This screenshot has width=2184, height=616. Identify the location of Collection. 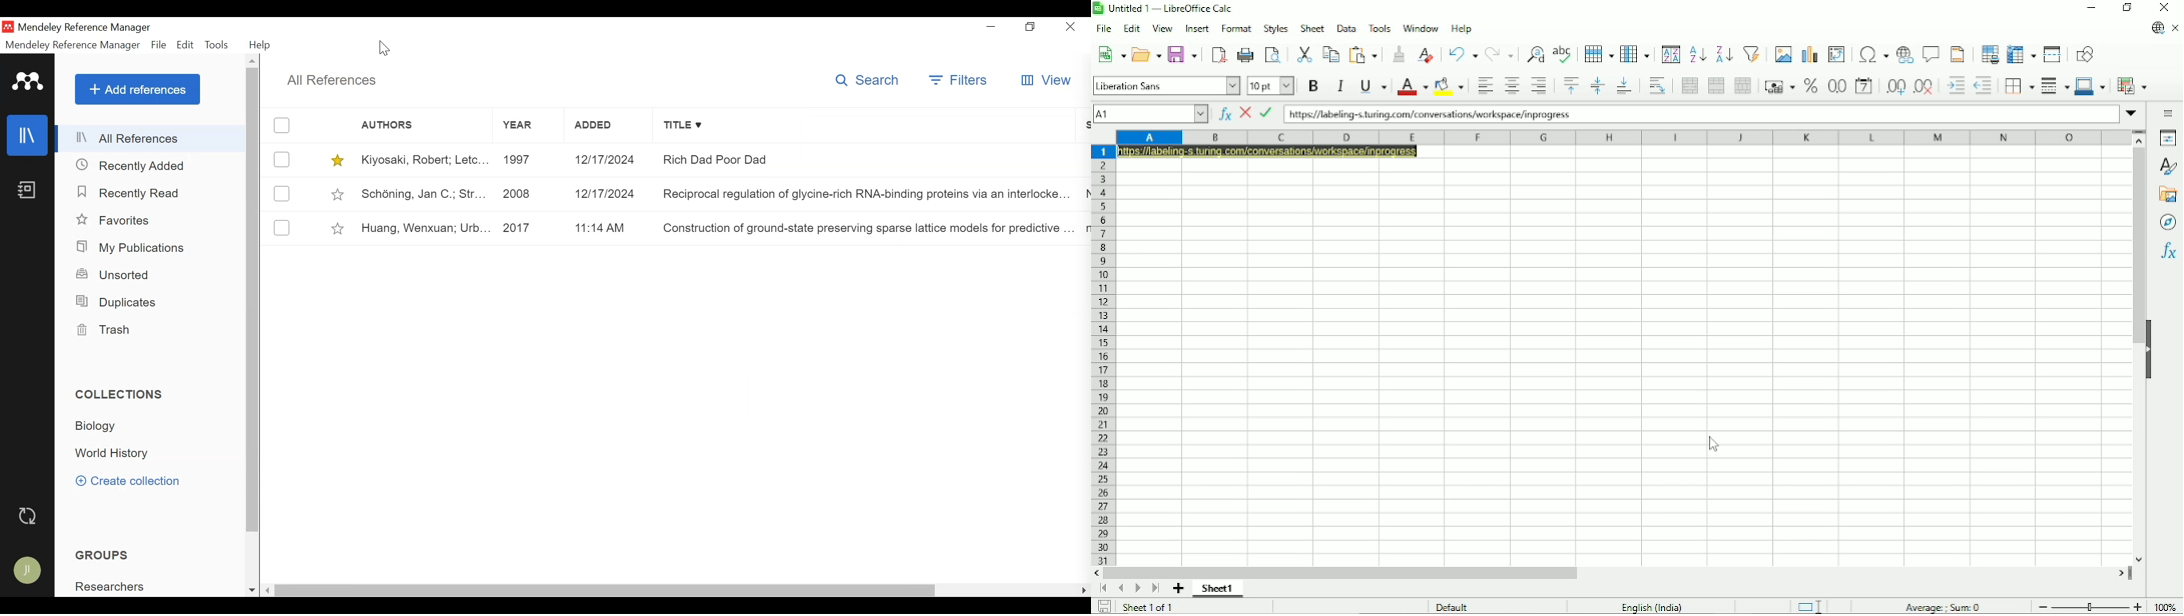
(112, 455).